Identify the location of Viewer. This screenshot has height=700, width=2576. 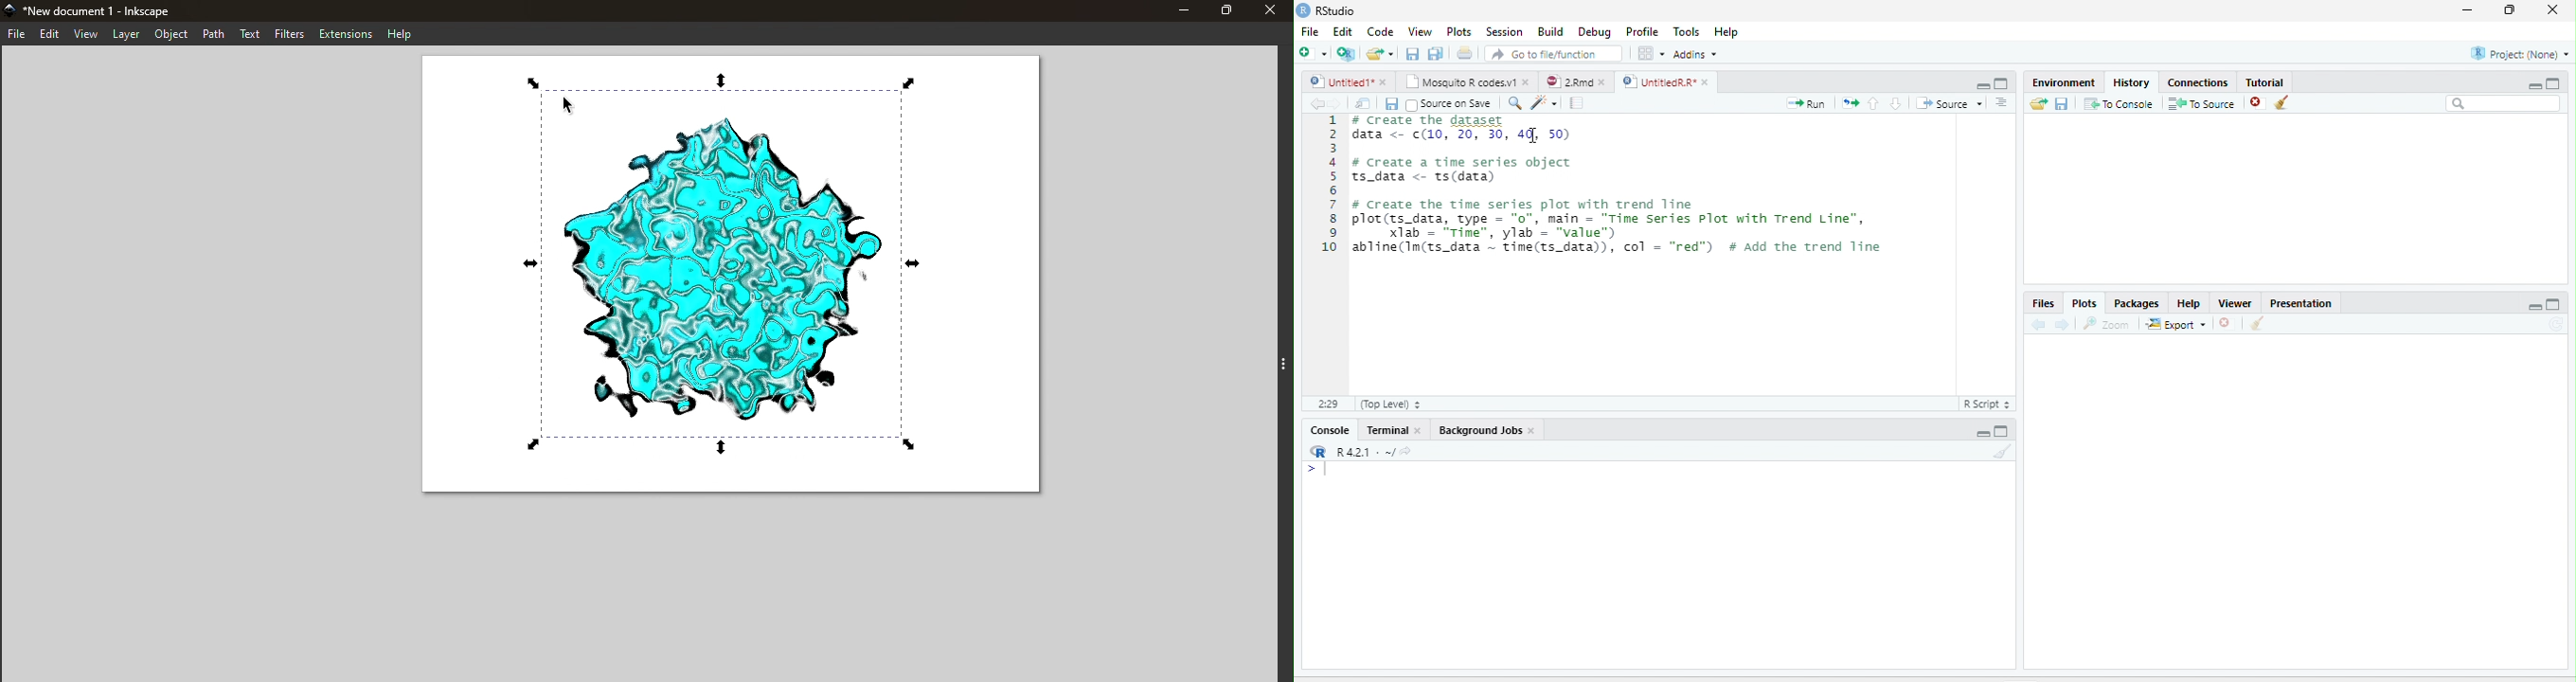
(2236, 302).